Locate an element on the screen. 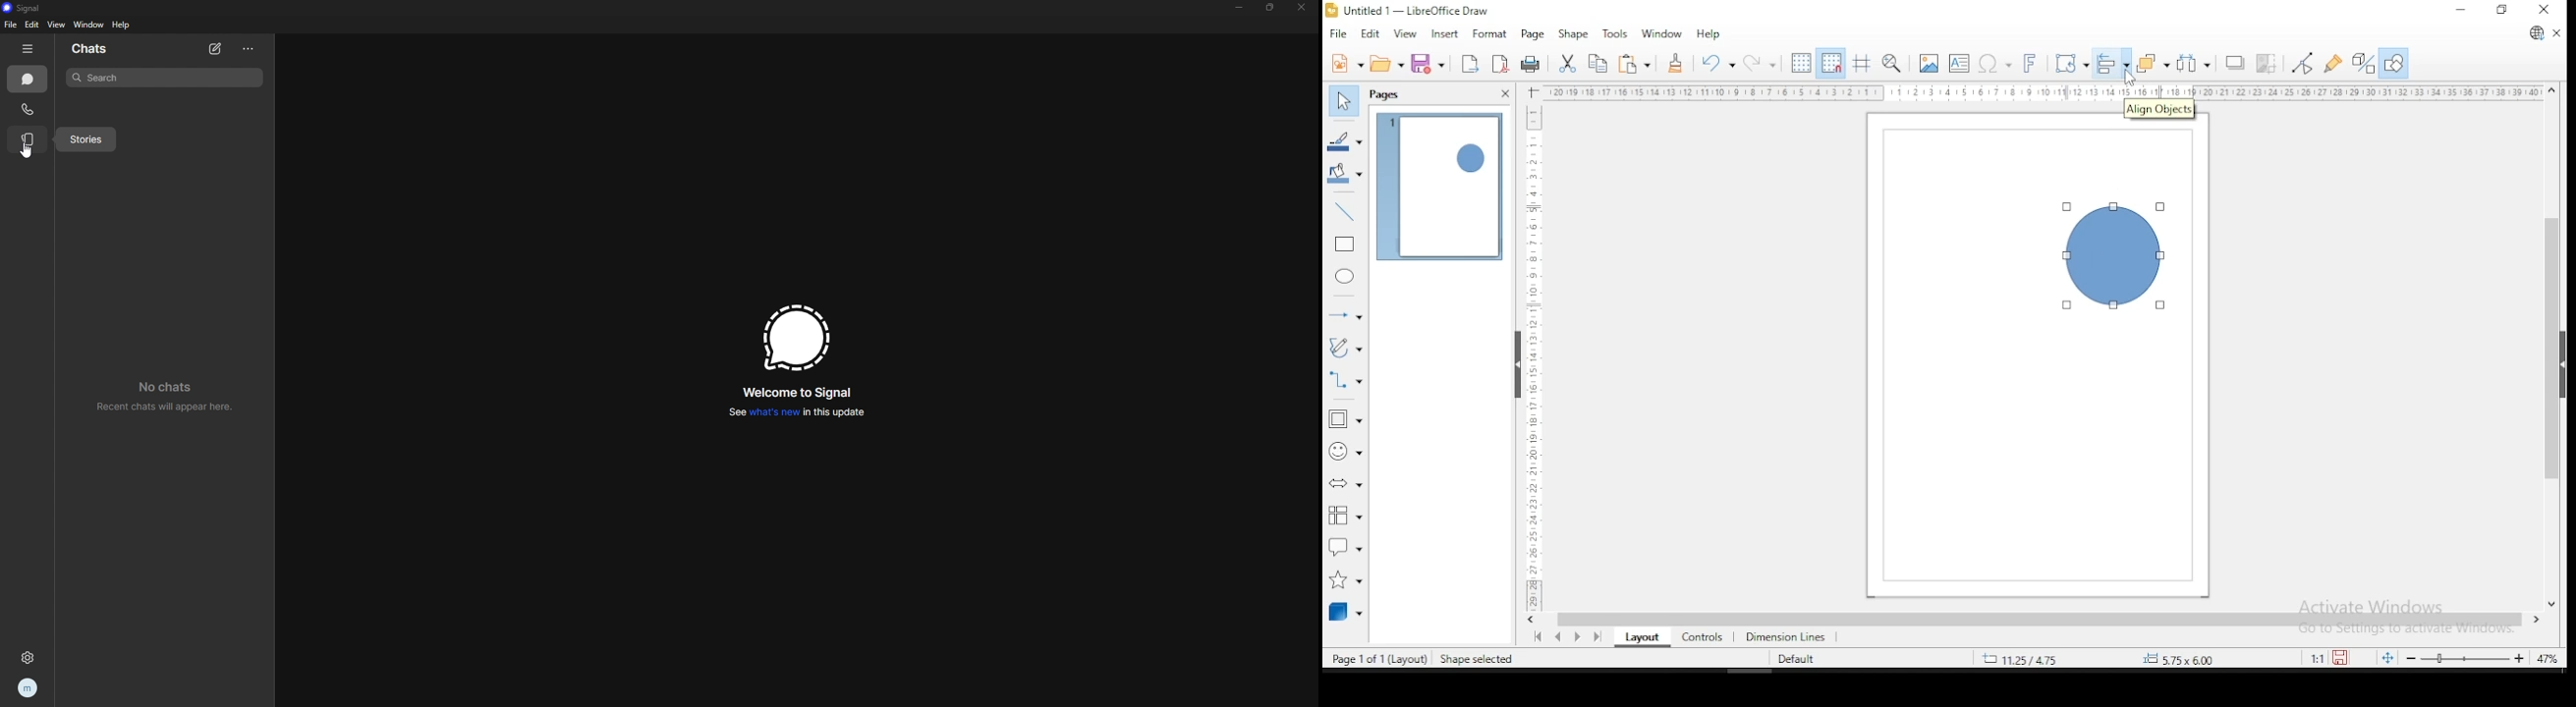  block arrows is located at coordinates (1346, 486).